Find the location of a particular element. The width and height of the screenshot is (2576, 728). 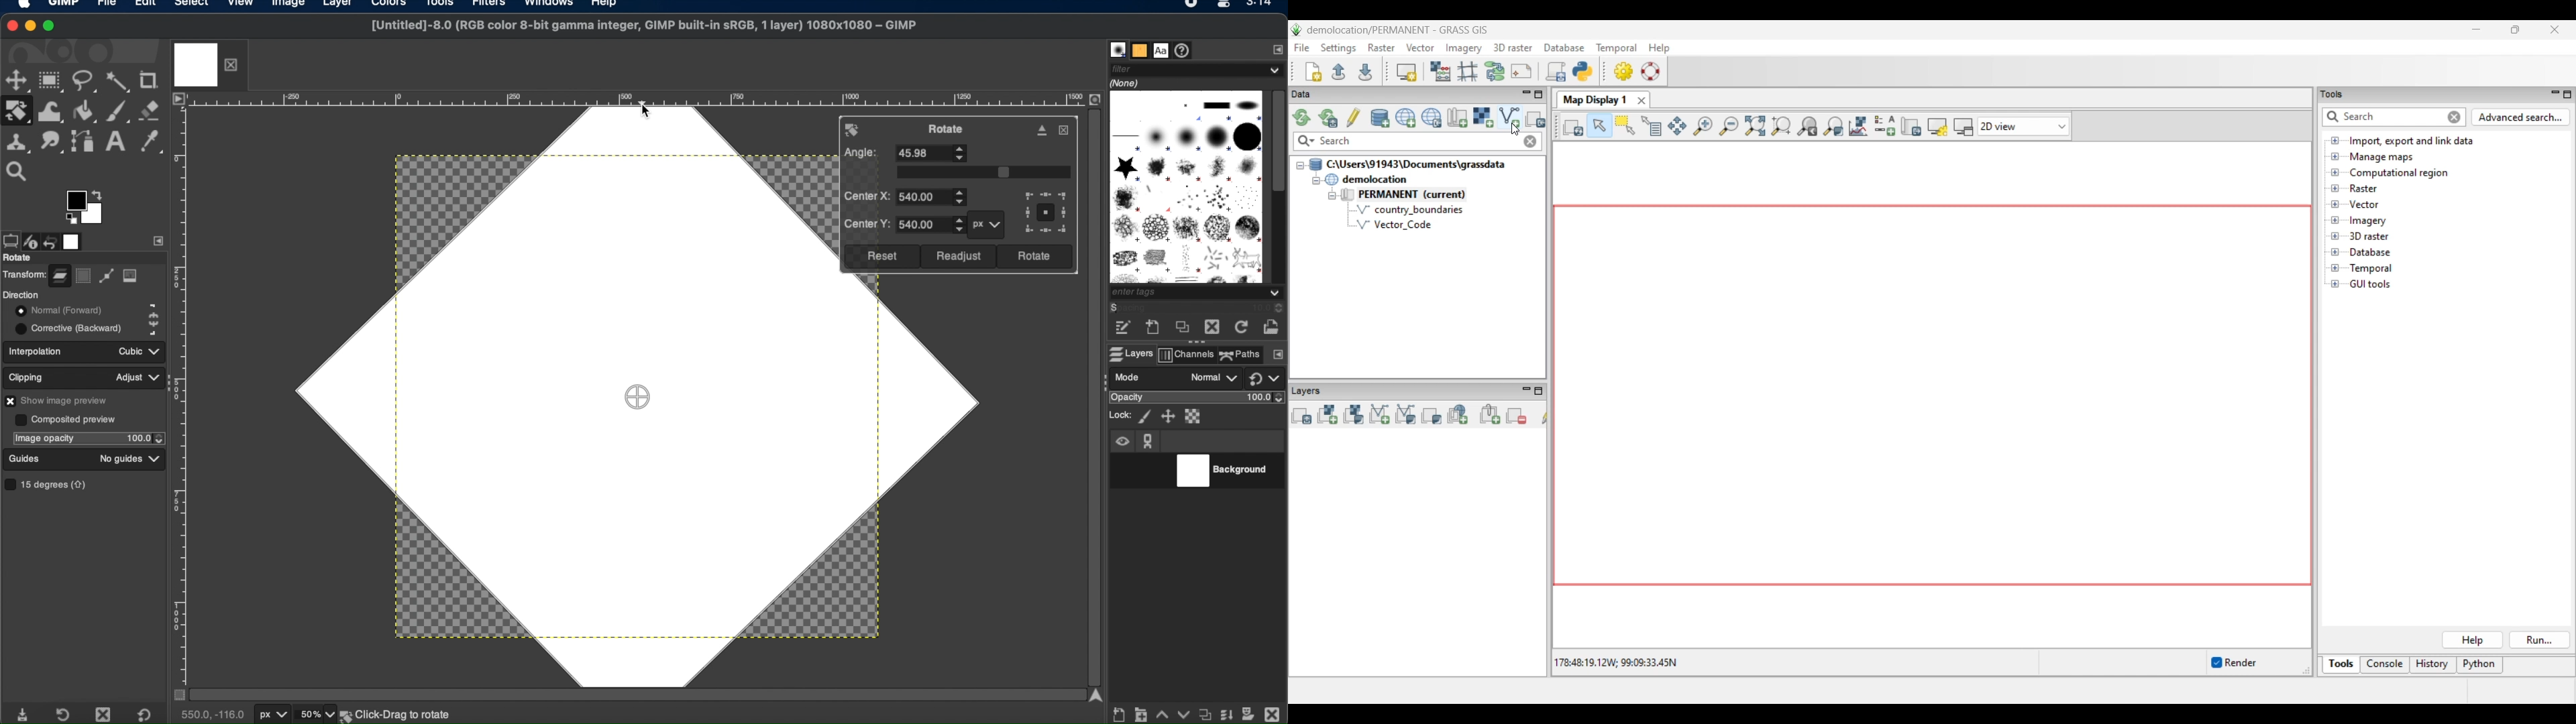

image  is located at coordinates (131, 276).